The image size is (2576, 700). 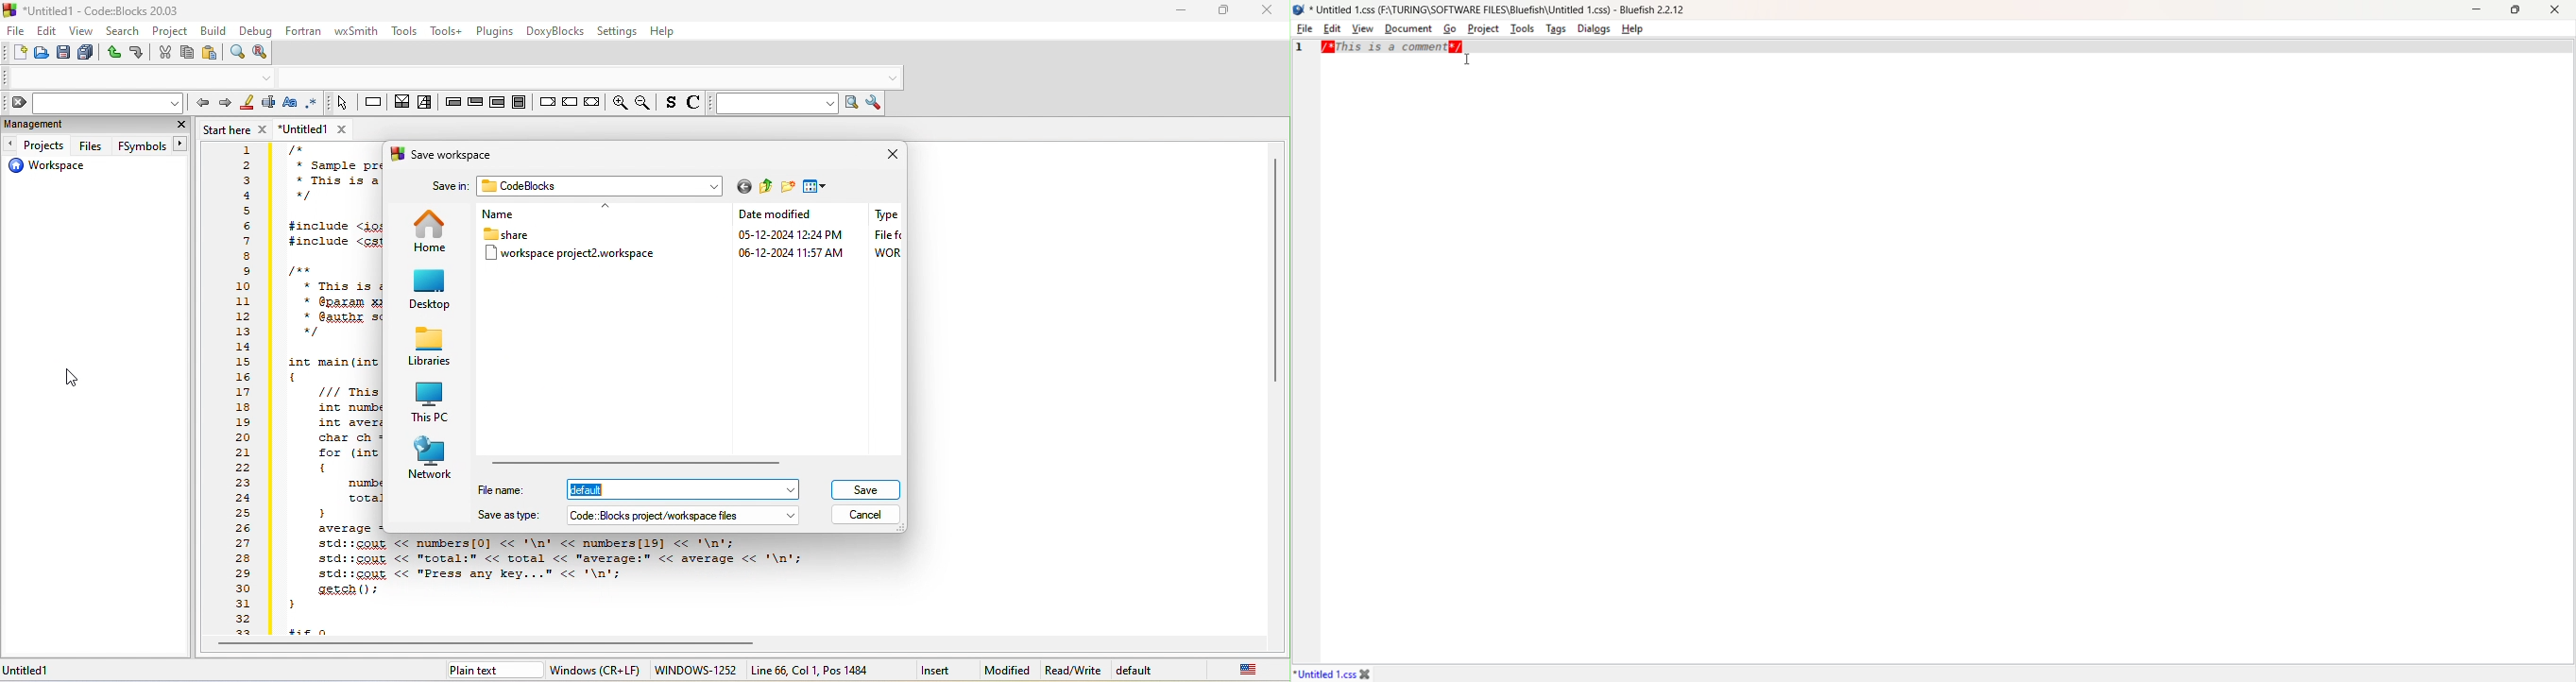 What do you see at coordinates (1393, 46) in the screenshot?
I see `/*This is a comment*/` at bounding box center [1393, 46].